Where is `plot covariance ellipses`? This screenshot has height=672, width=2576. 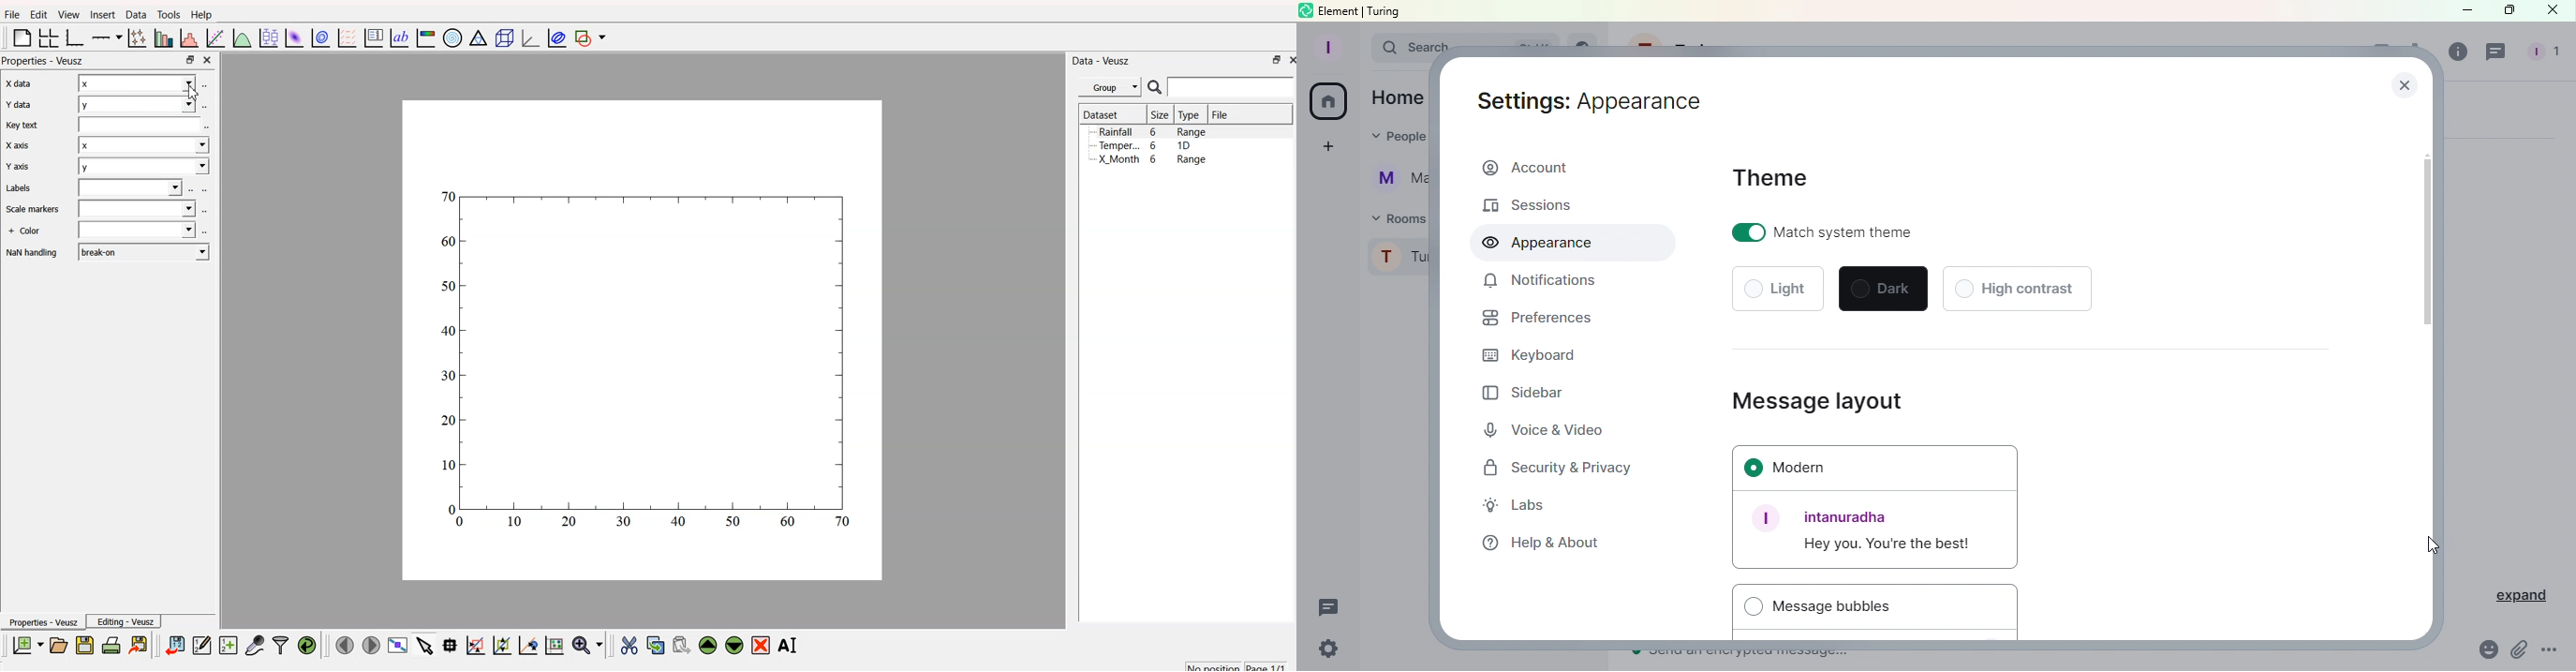 plot covariance ellipses is located at coordinates (554, 38).